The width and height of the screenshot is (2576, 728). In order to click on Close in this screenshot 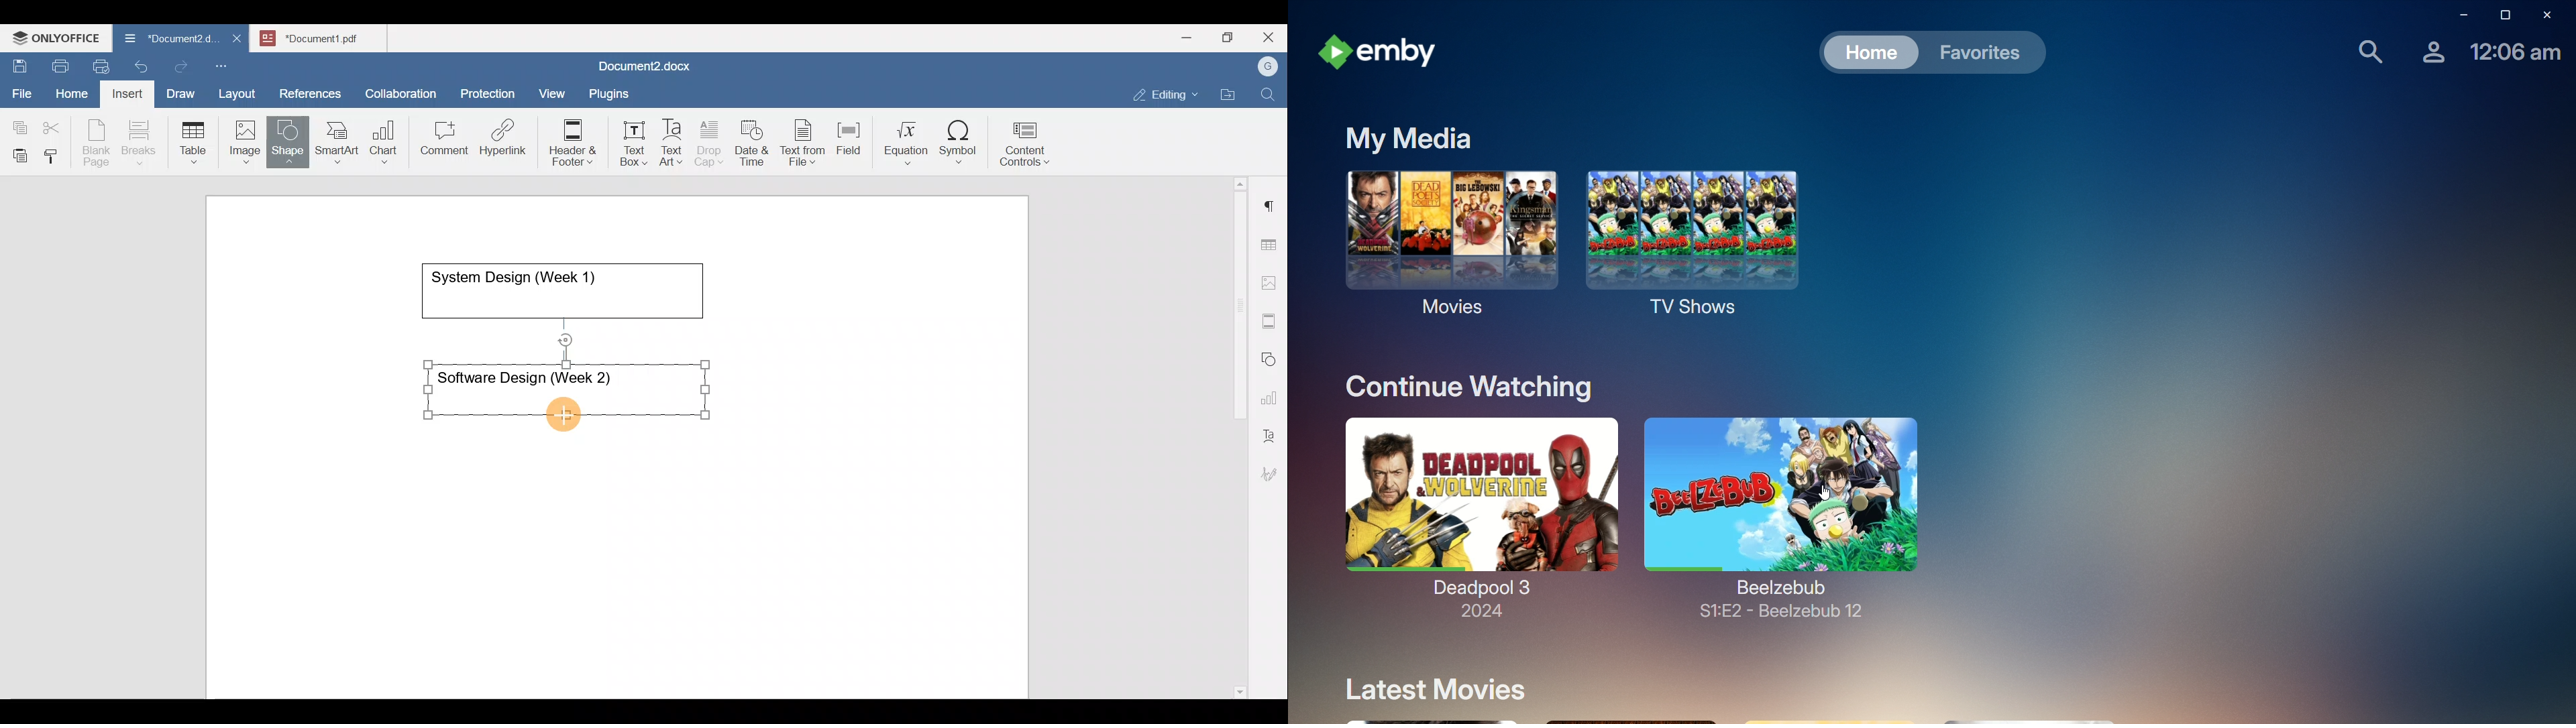, I will do `click(1271, 38)`.